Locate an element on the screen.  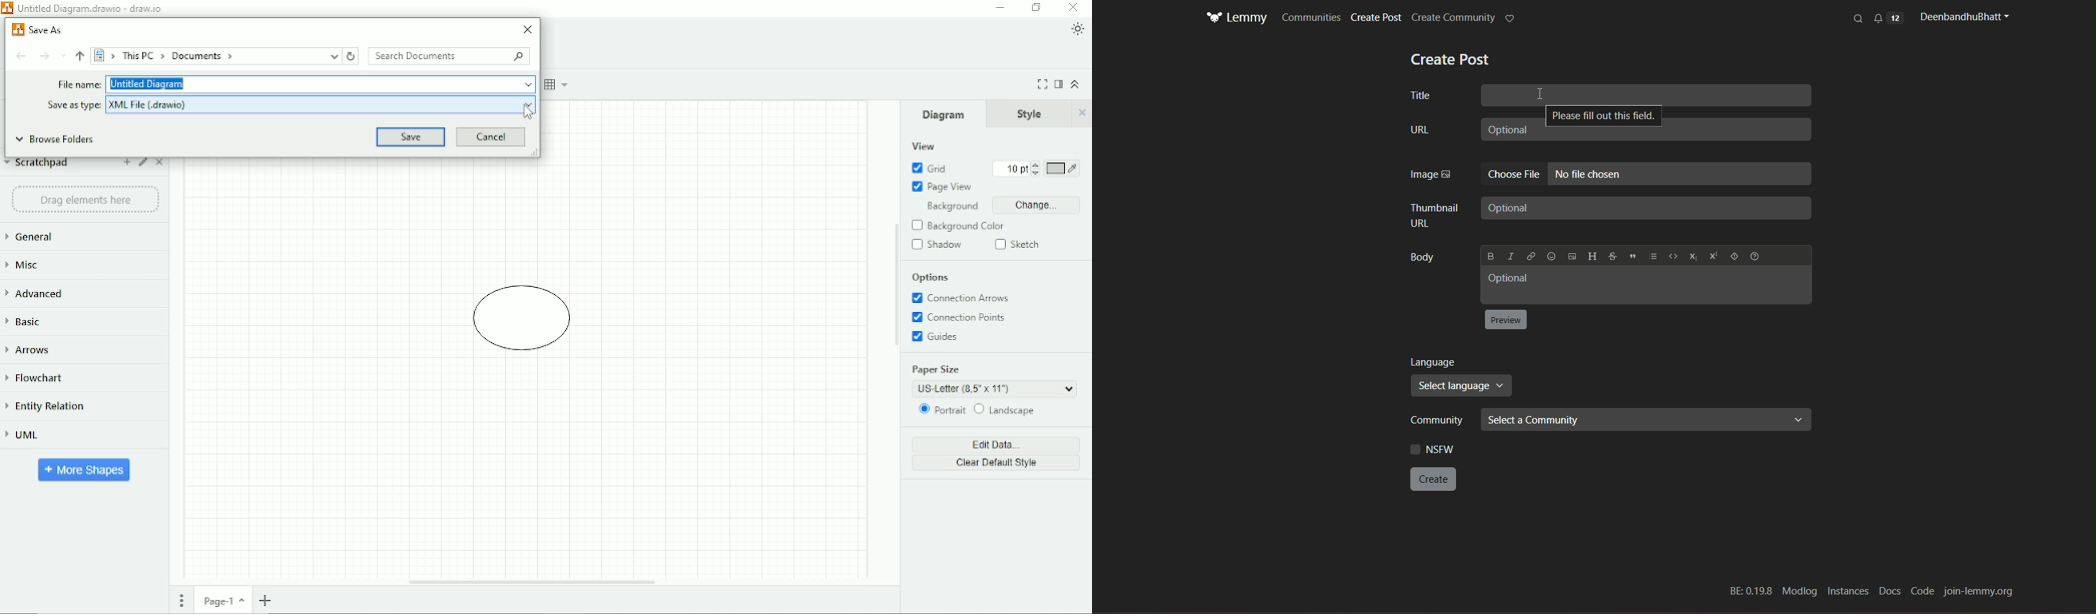
Portrait is located at coordinates (942, 411).